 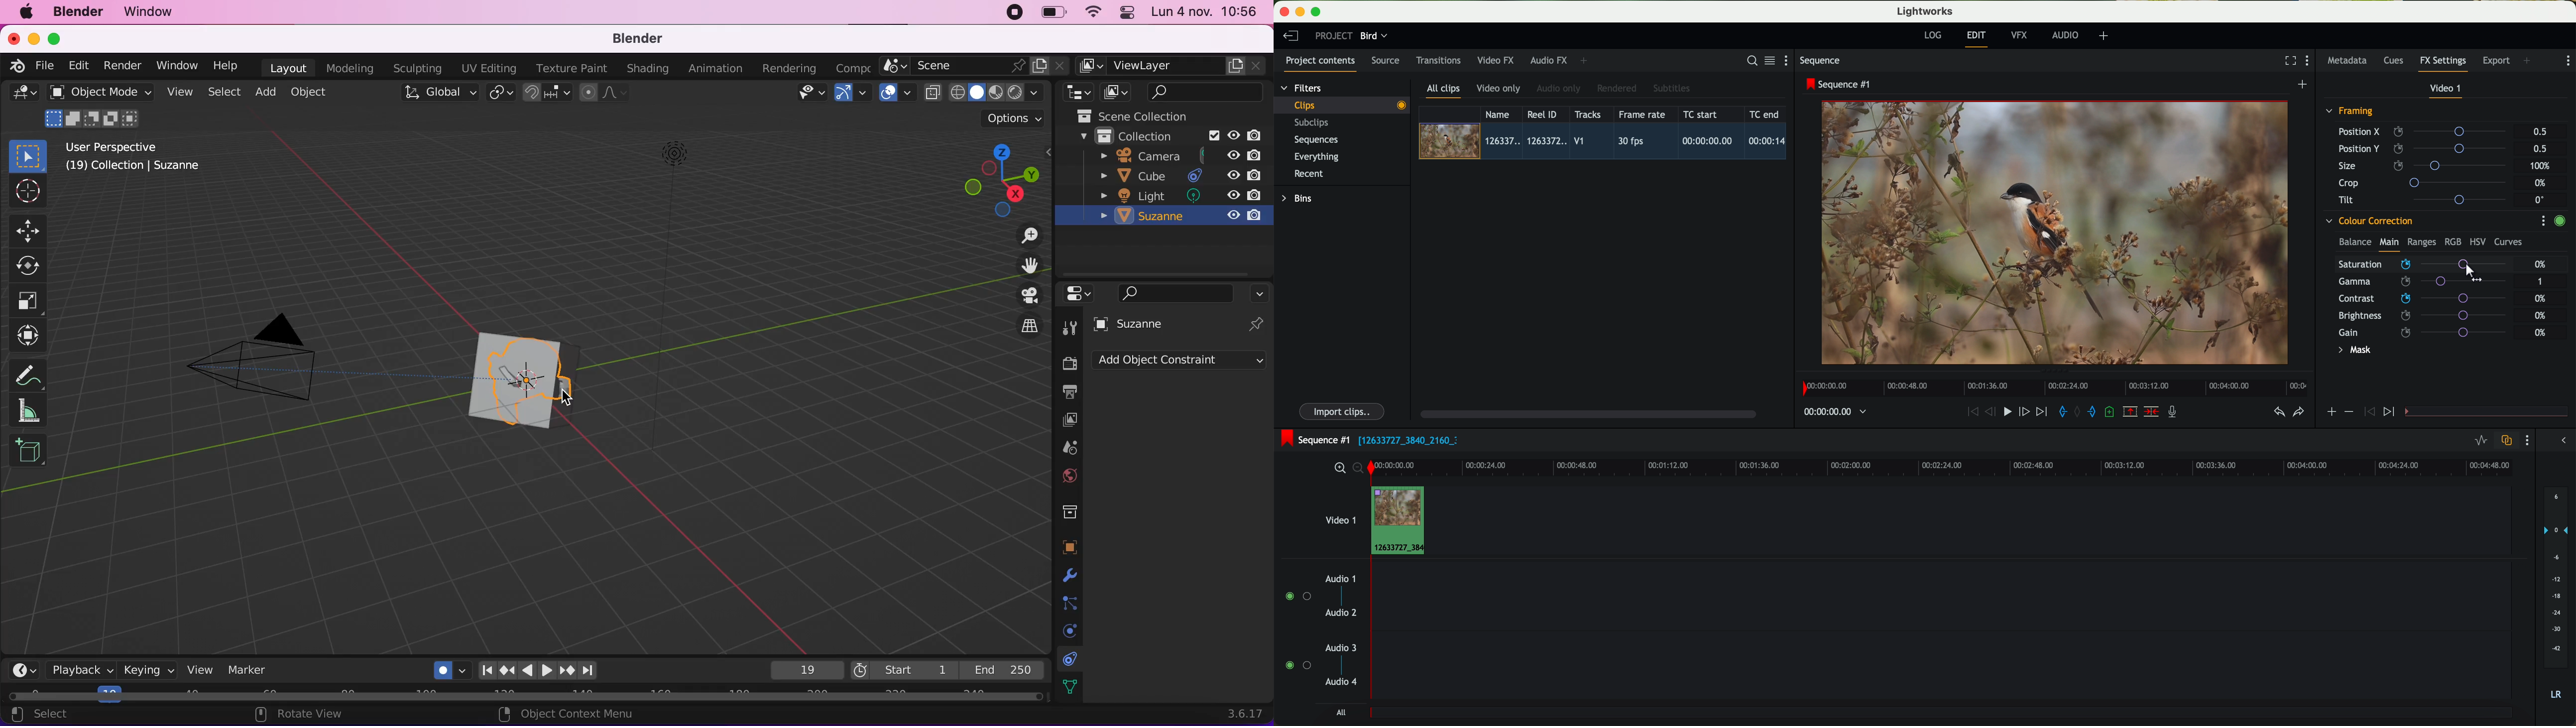 I want to click on object, so click(x=1069, y=543).